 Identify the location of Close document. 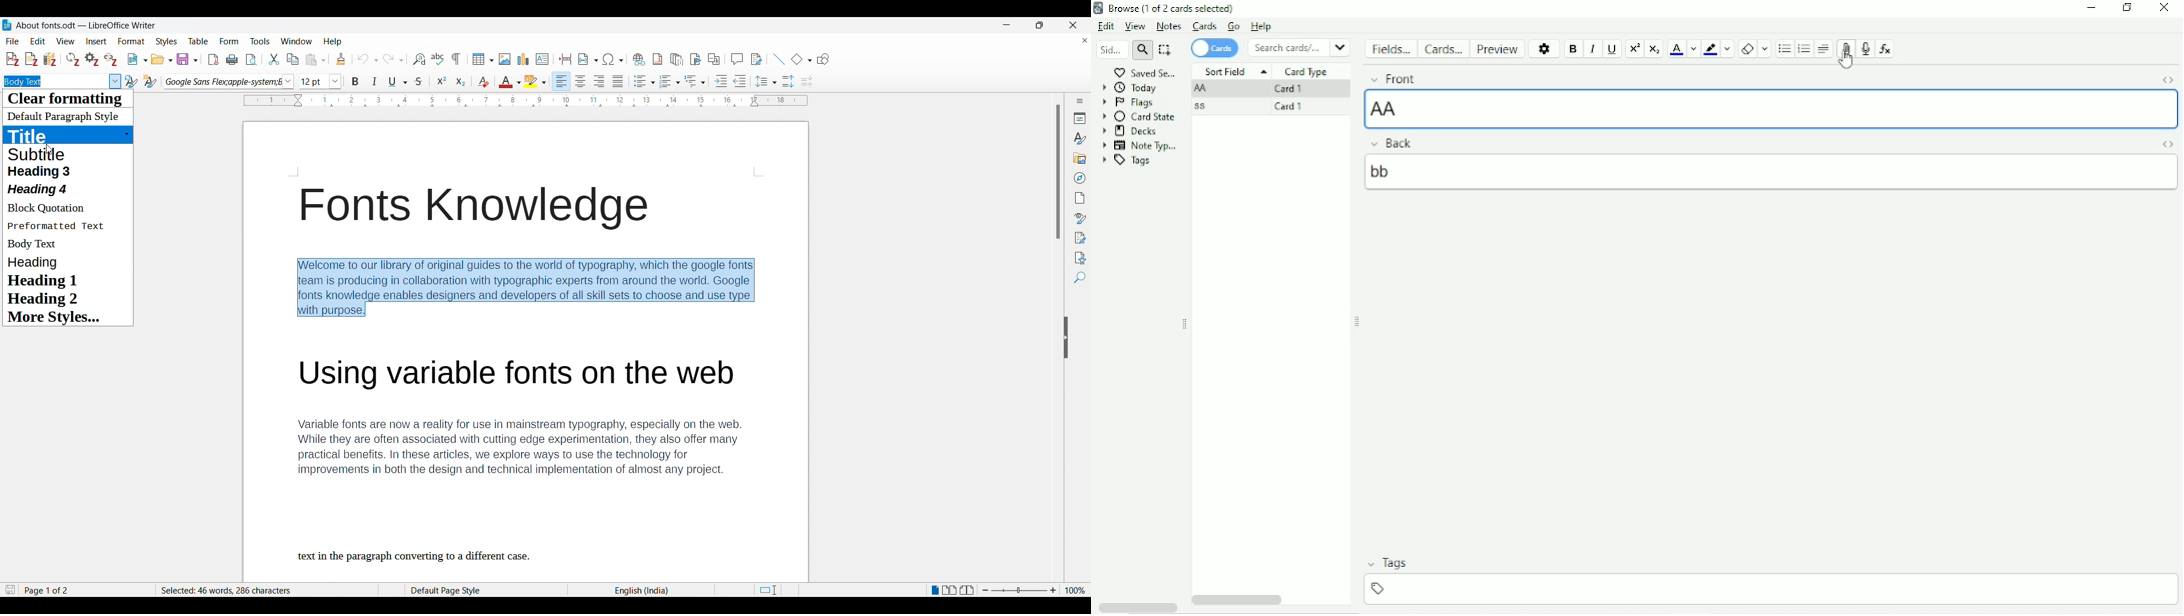
(1086, 40).